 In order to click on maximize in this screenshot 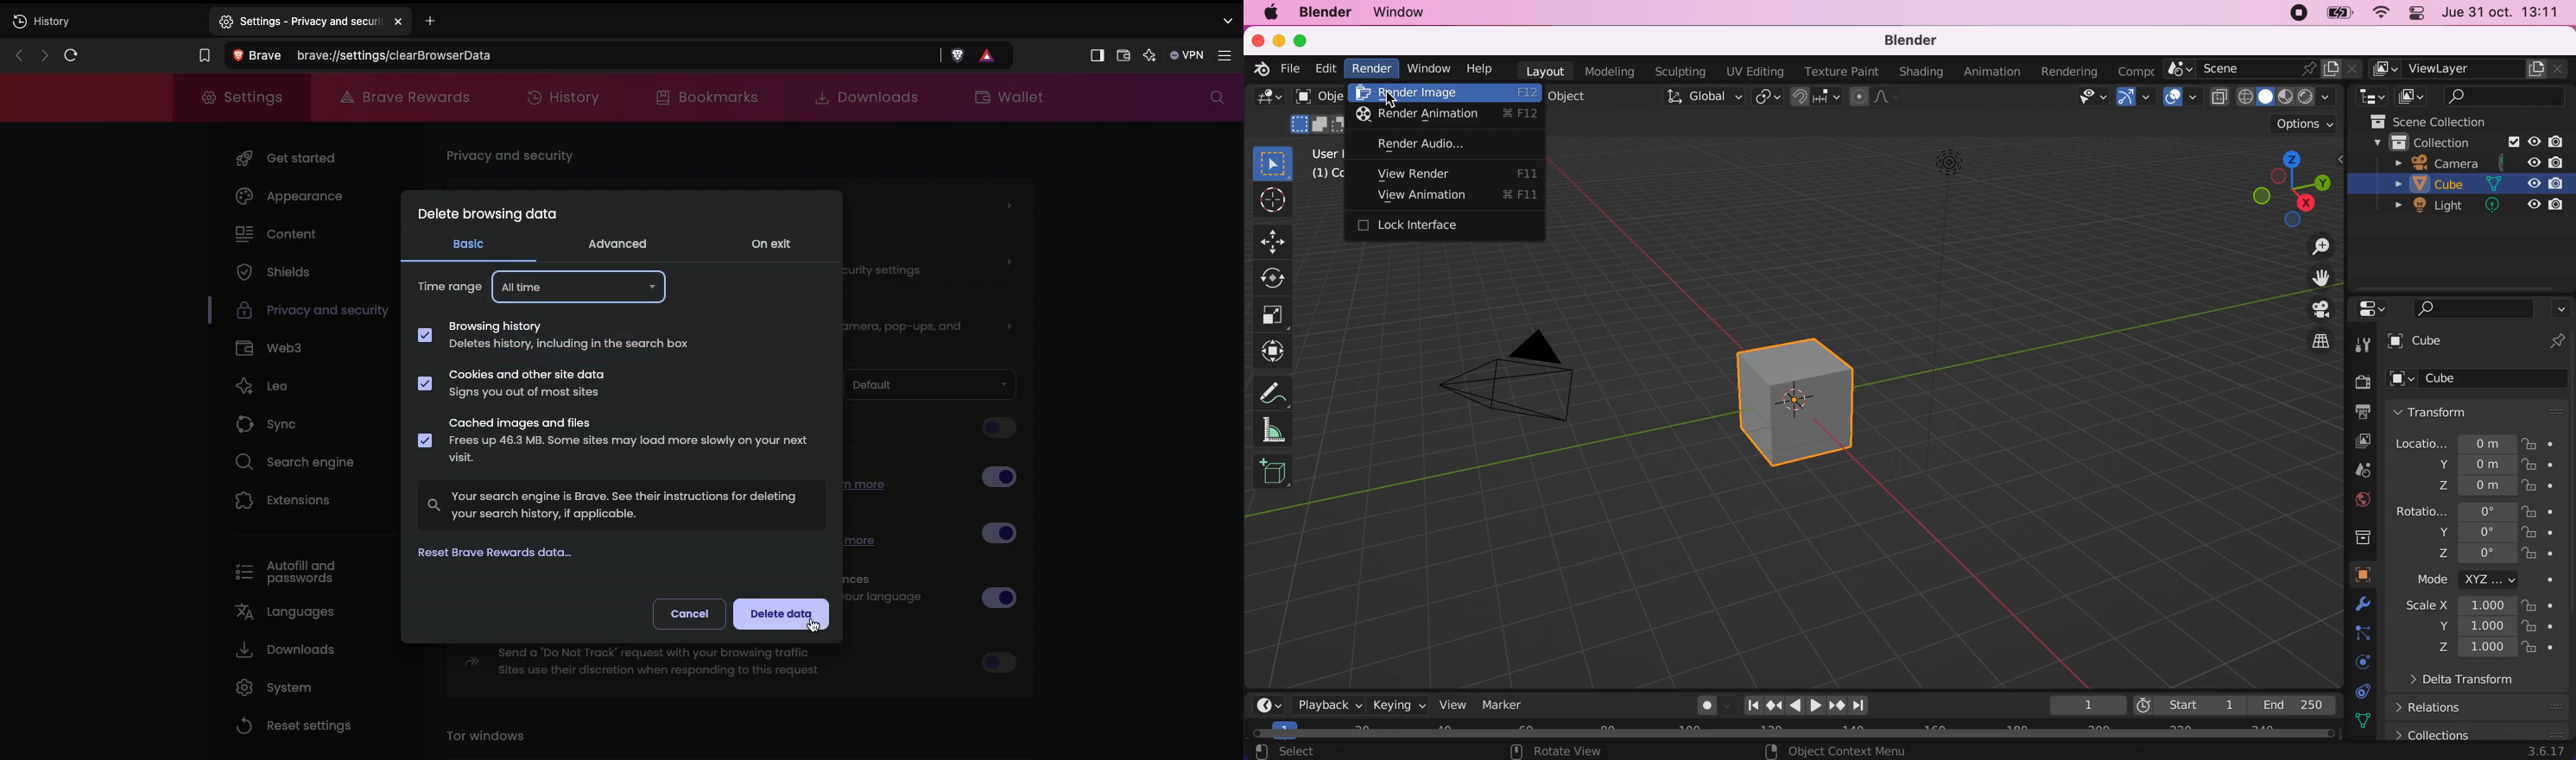, I will do `click(1303, 40)`.